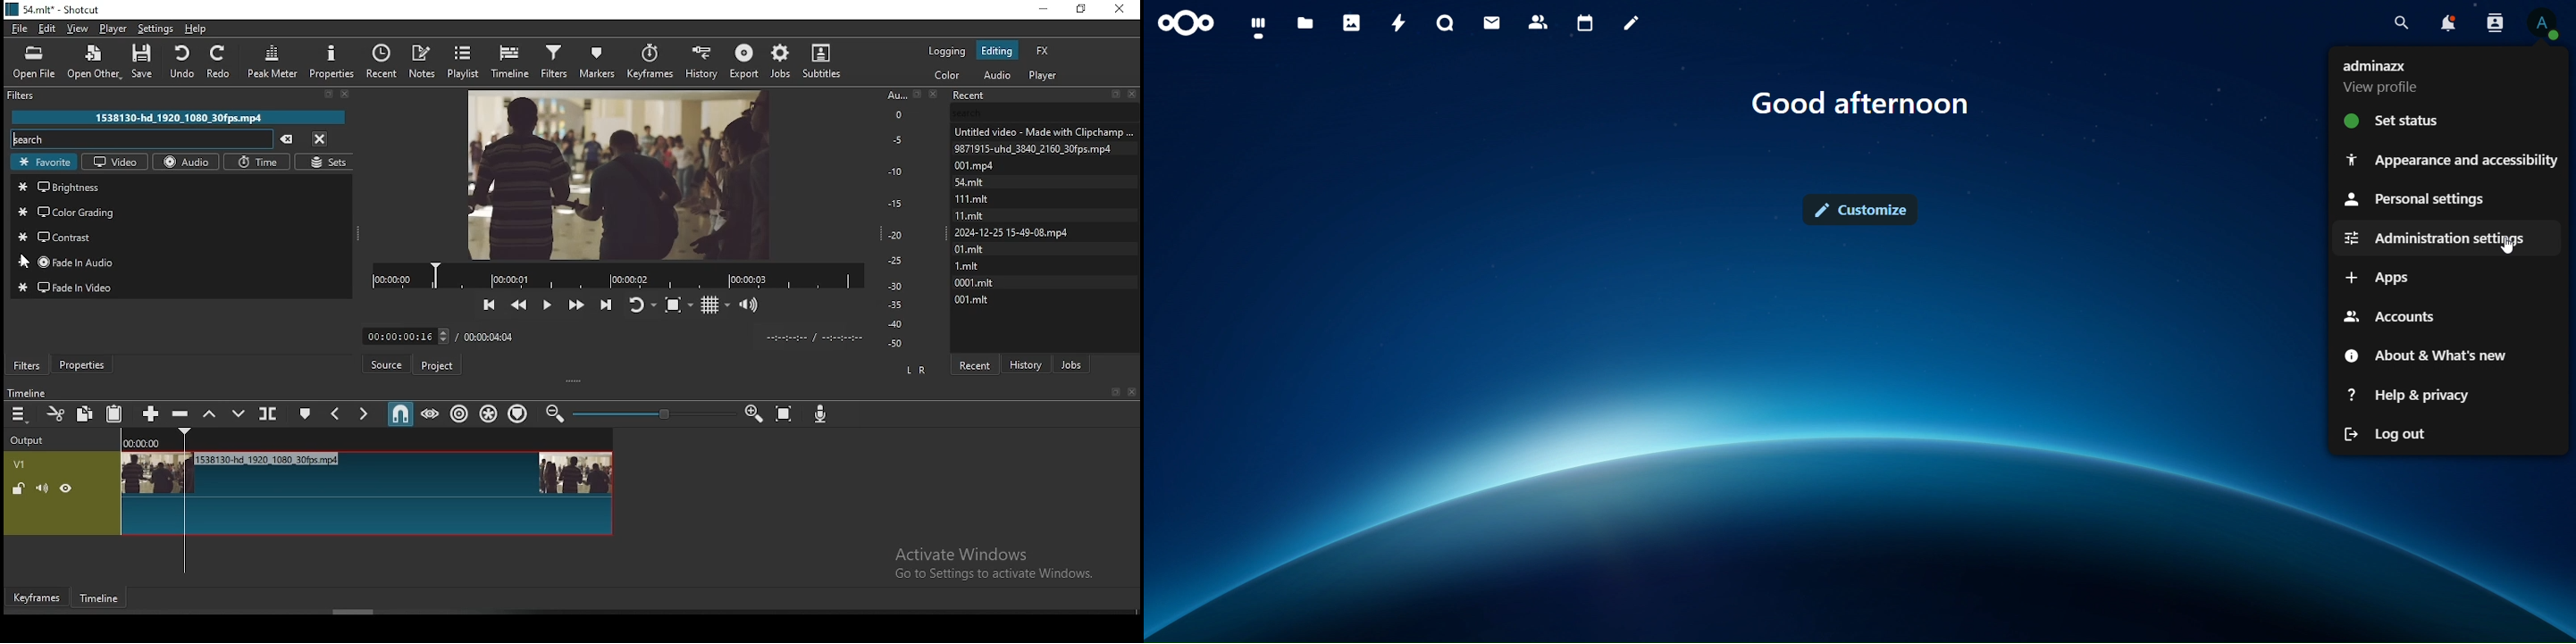  Describe the element at coordinates (274, 65) in the screenshot. I see `peak meter` at that location.